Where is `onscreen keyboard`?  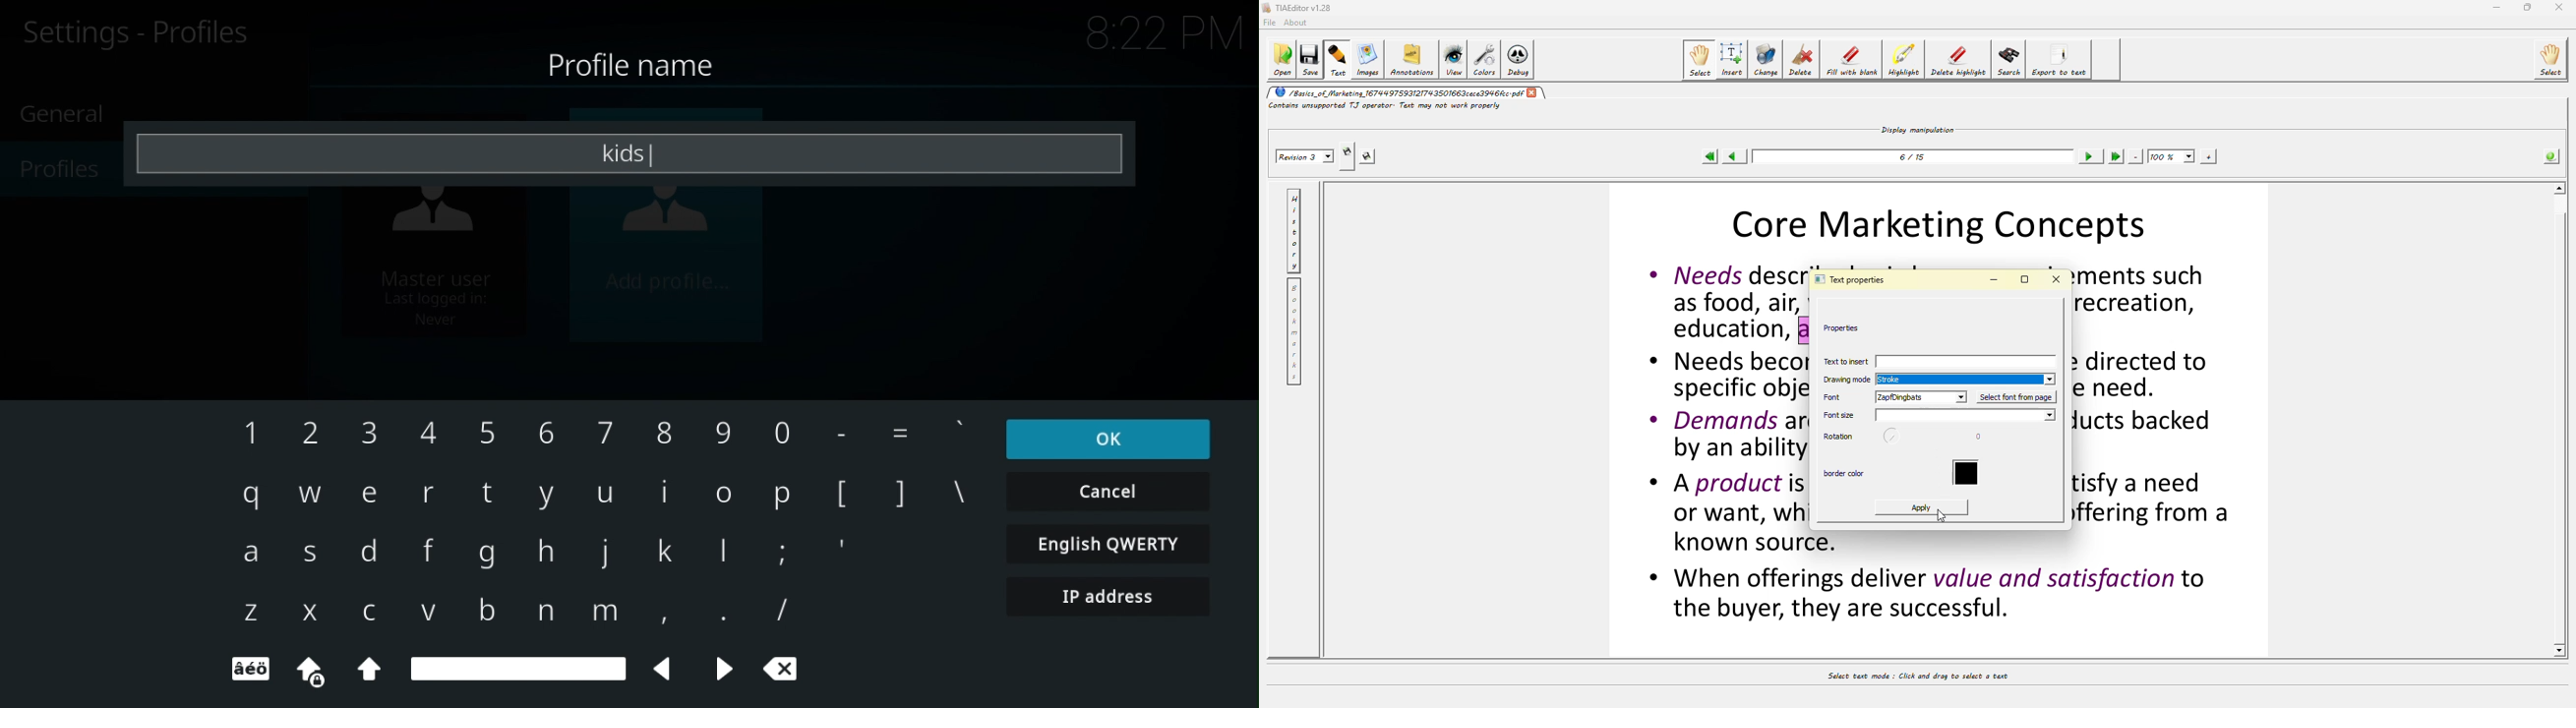 onscreen keyboard is located at coordinates (588, 512).